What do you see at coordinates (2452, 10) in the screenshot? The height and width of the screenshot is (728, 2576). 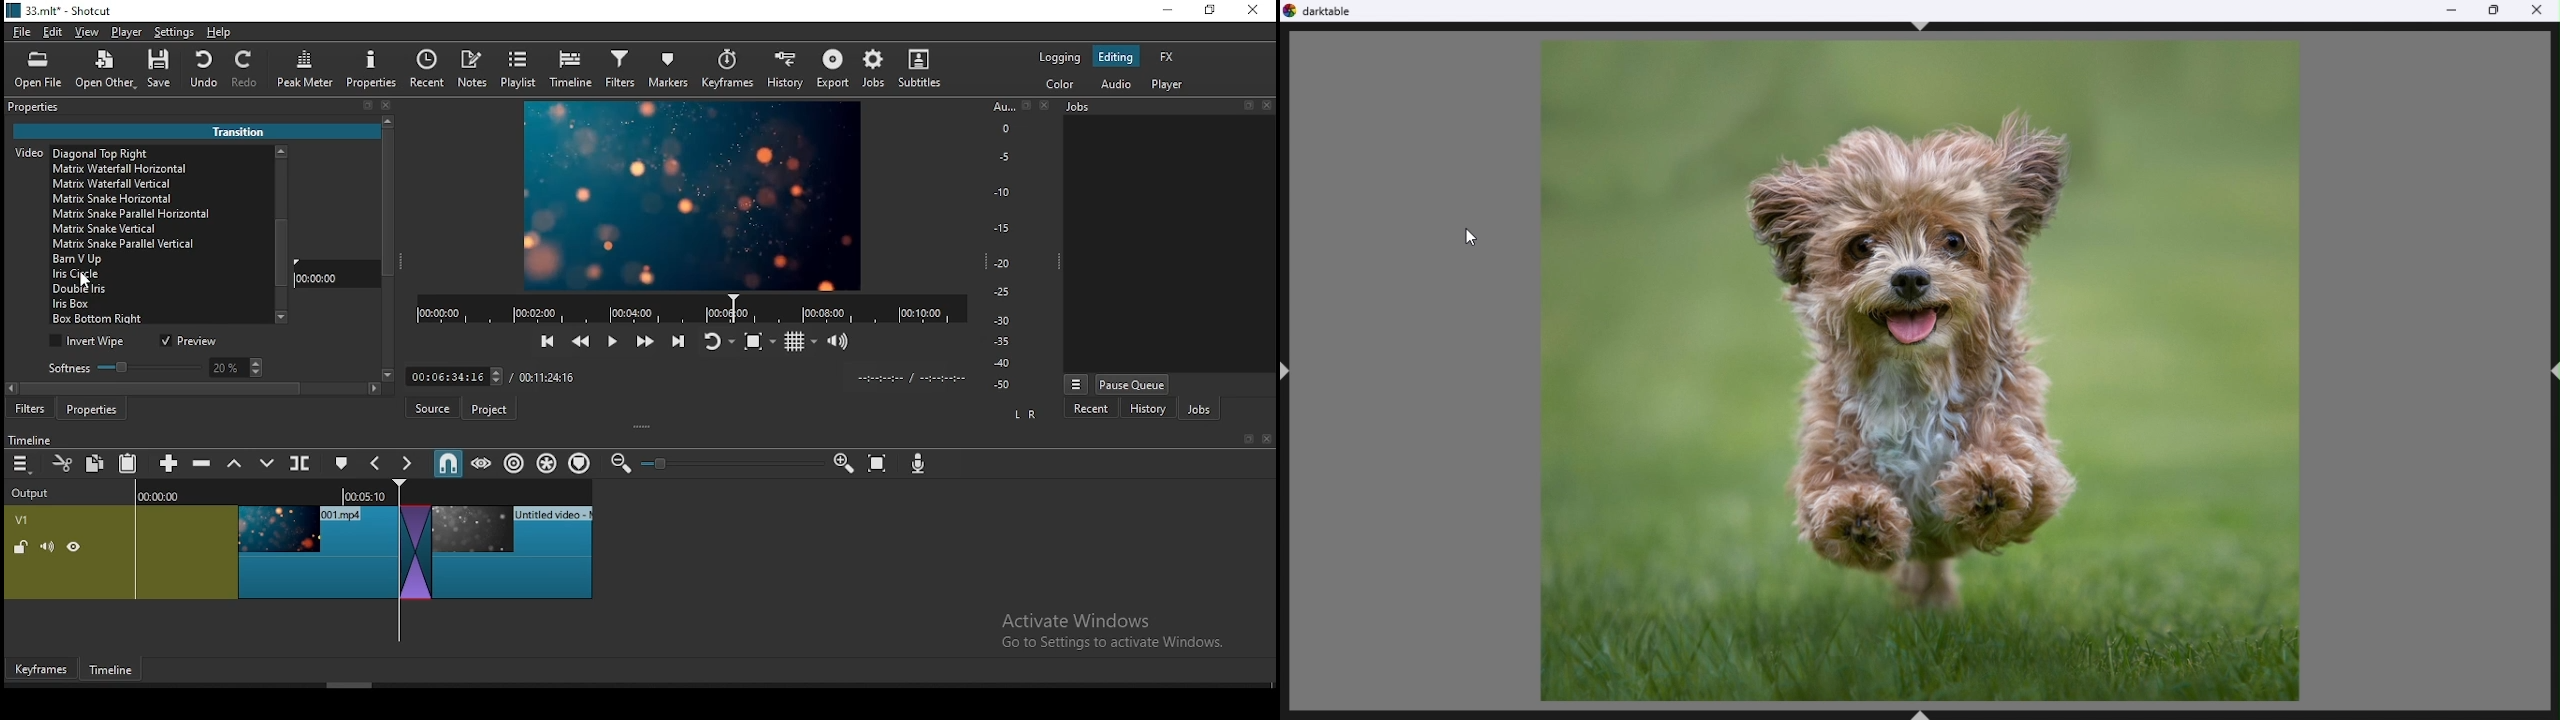 I see `Minimise` at bounding box center [2452, 10].